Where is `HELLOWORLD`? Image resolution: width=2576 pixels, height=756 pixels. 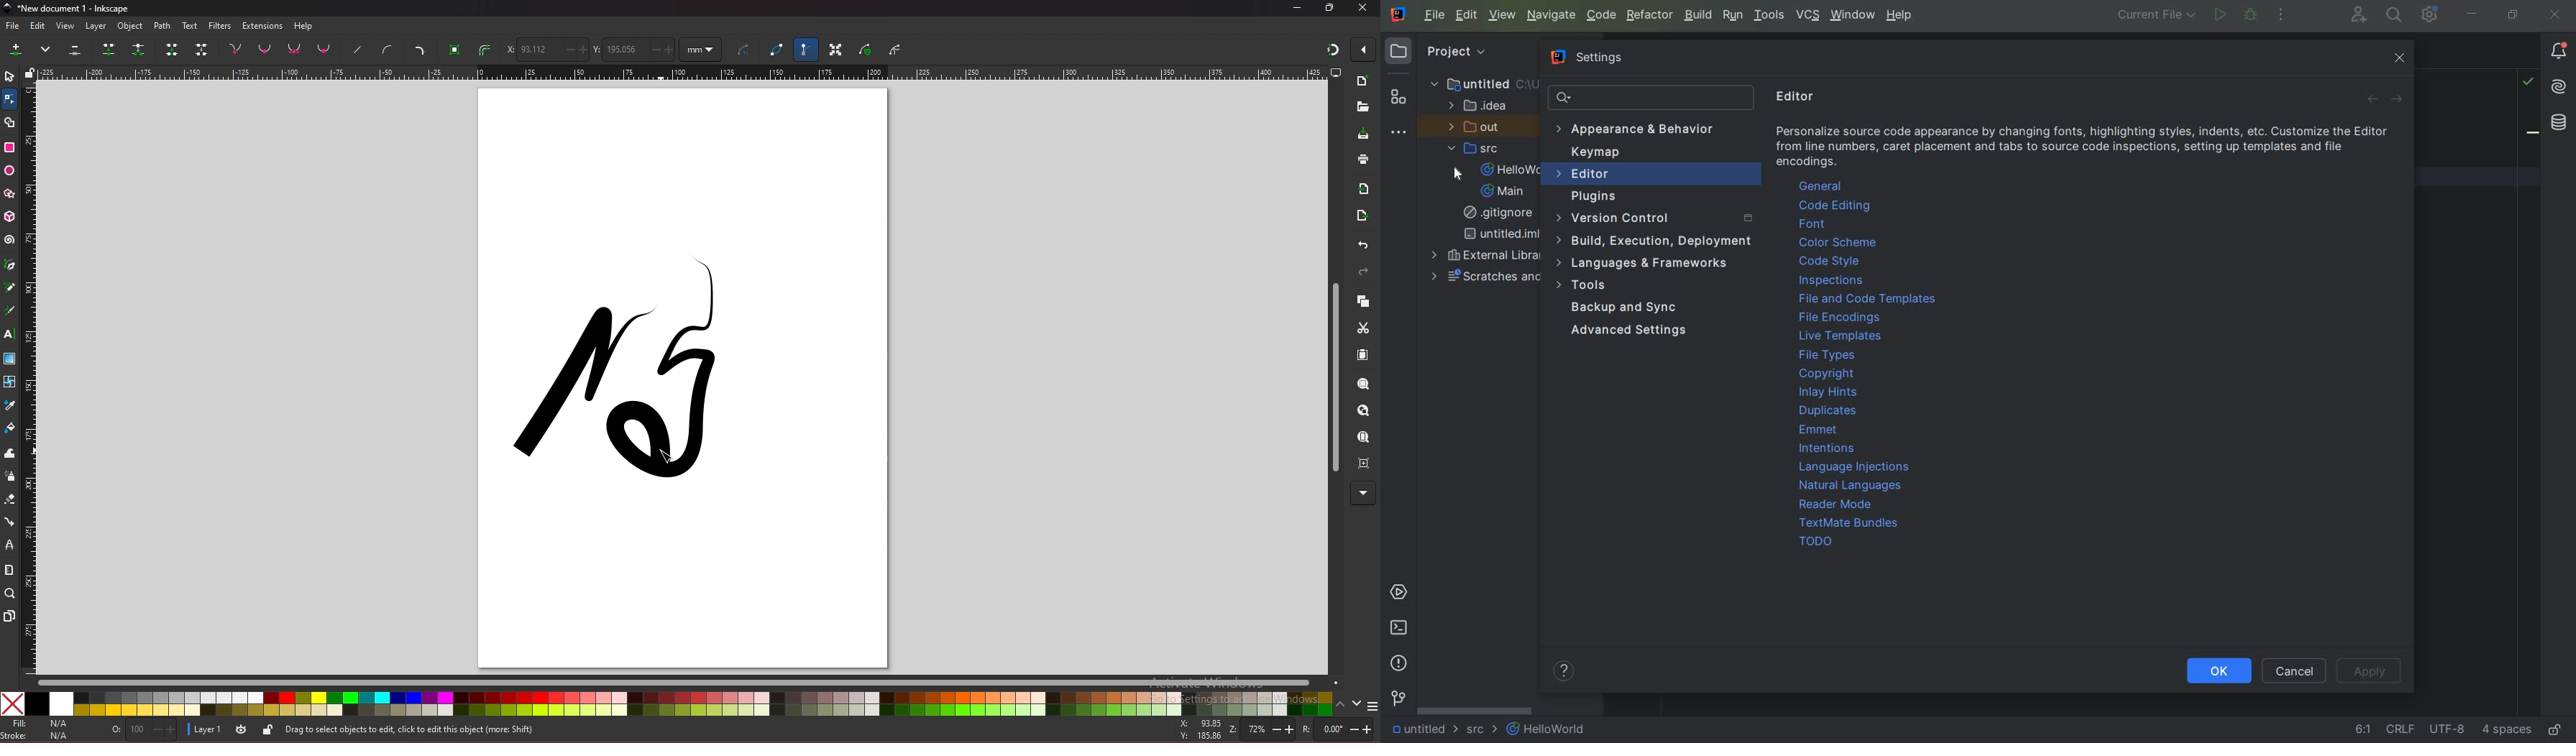 HELLOWORLD is located at coordinates (1506, 169).